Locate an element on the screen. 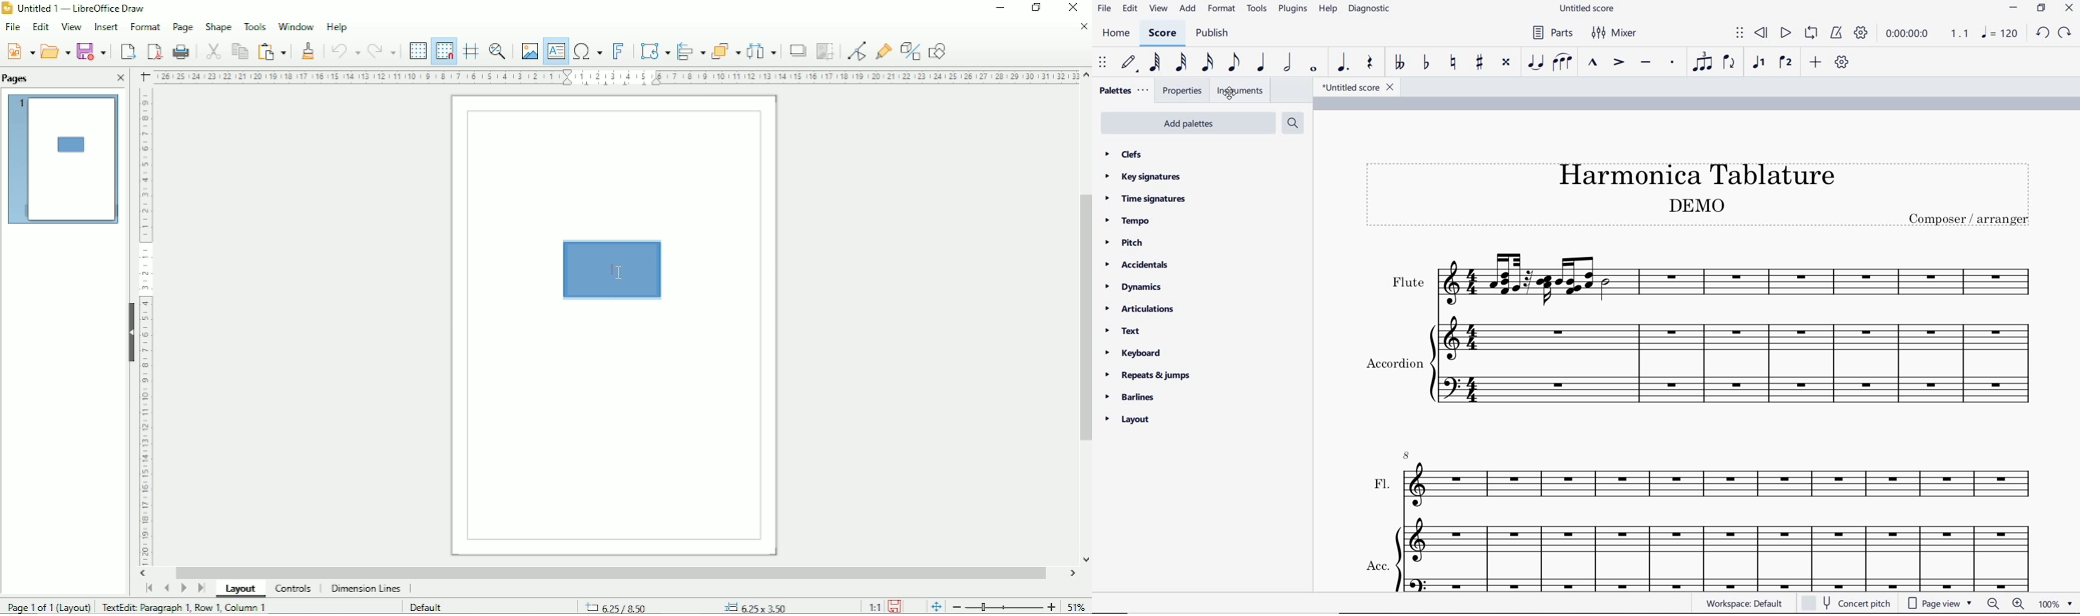 Image resolution: width=2100 pixels, height=616 pixels. Zoom factor is located at coordinates (1076, 605).